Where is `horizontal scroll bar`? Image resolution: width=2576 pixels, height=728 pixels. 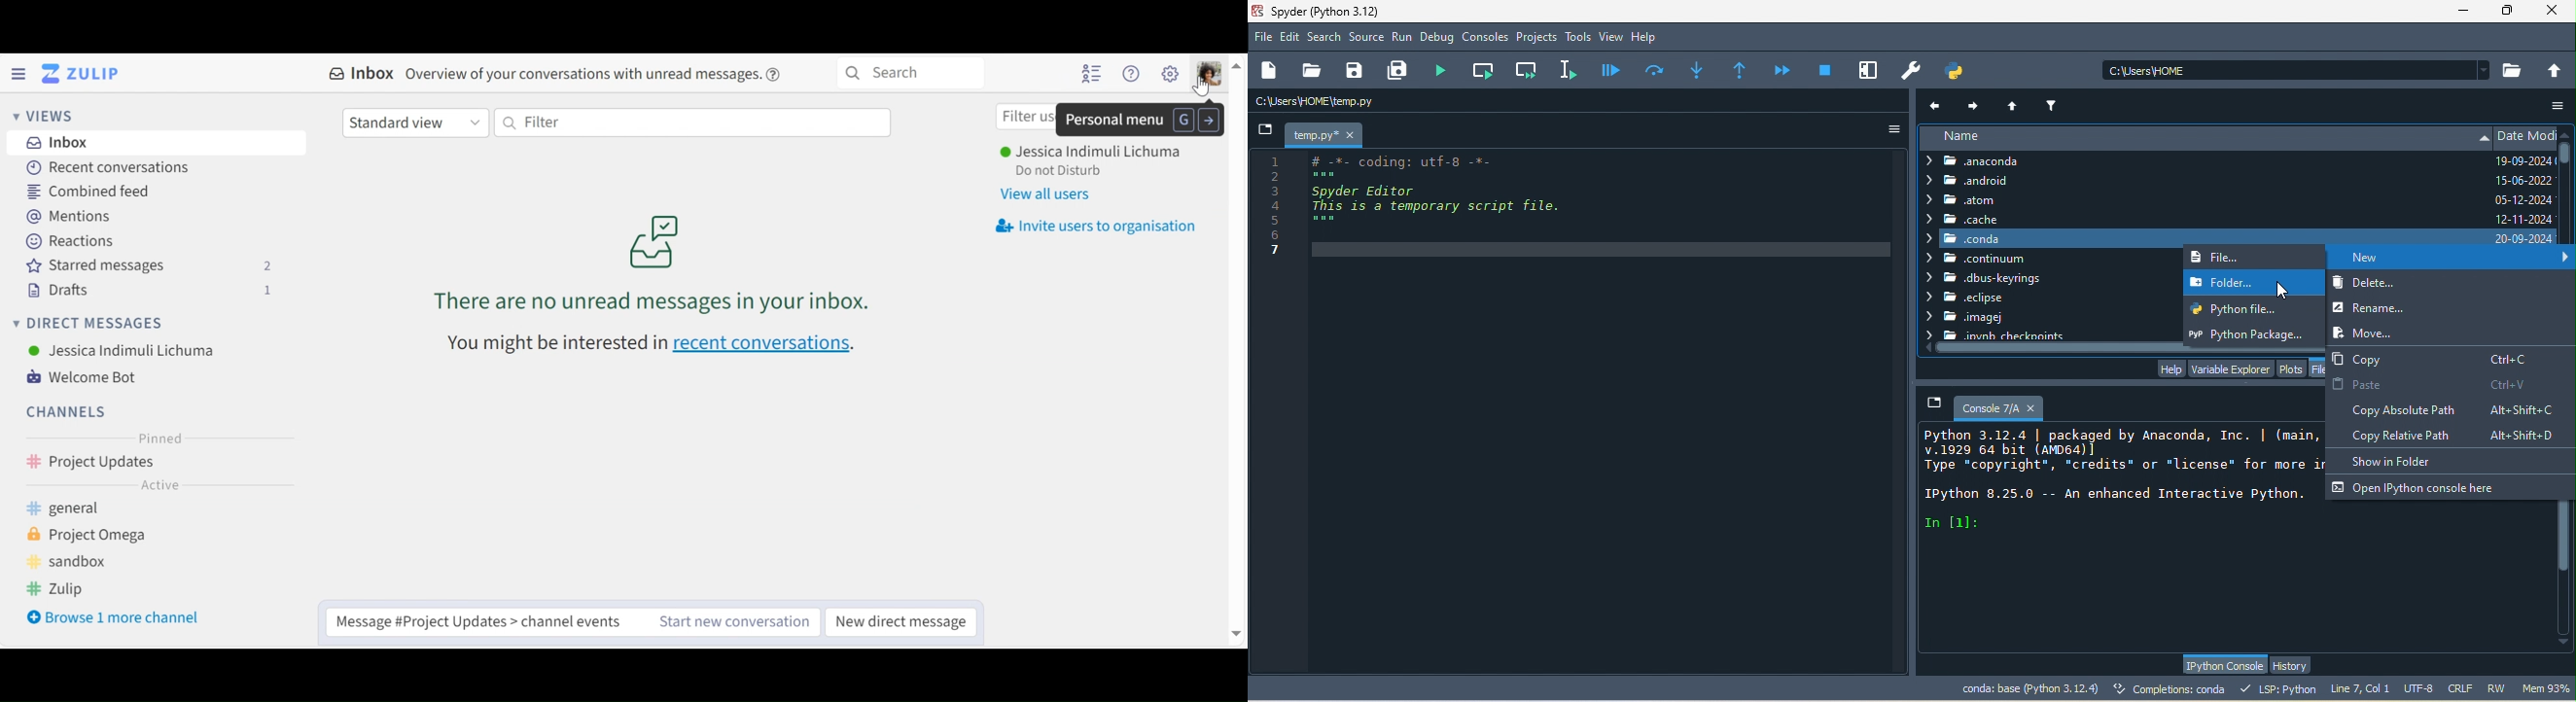 horizontal scroll bar is located at coordinates (2123, 348).